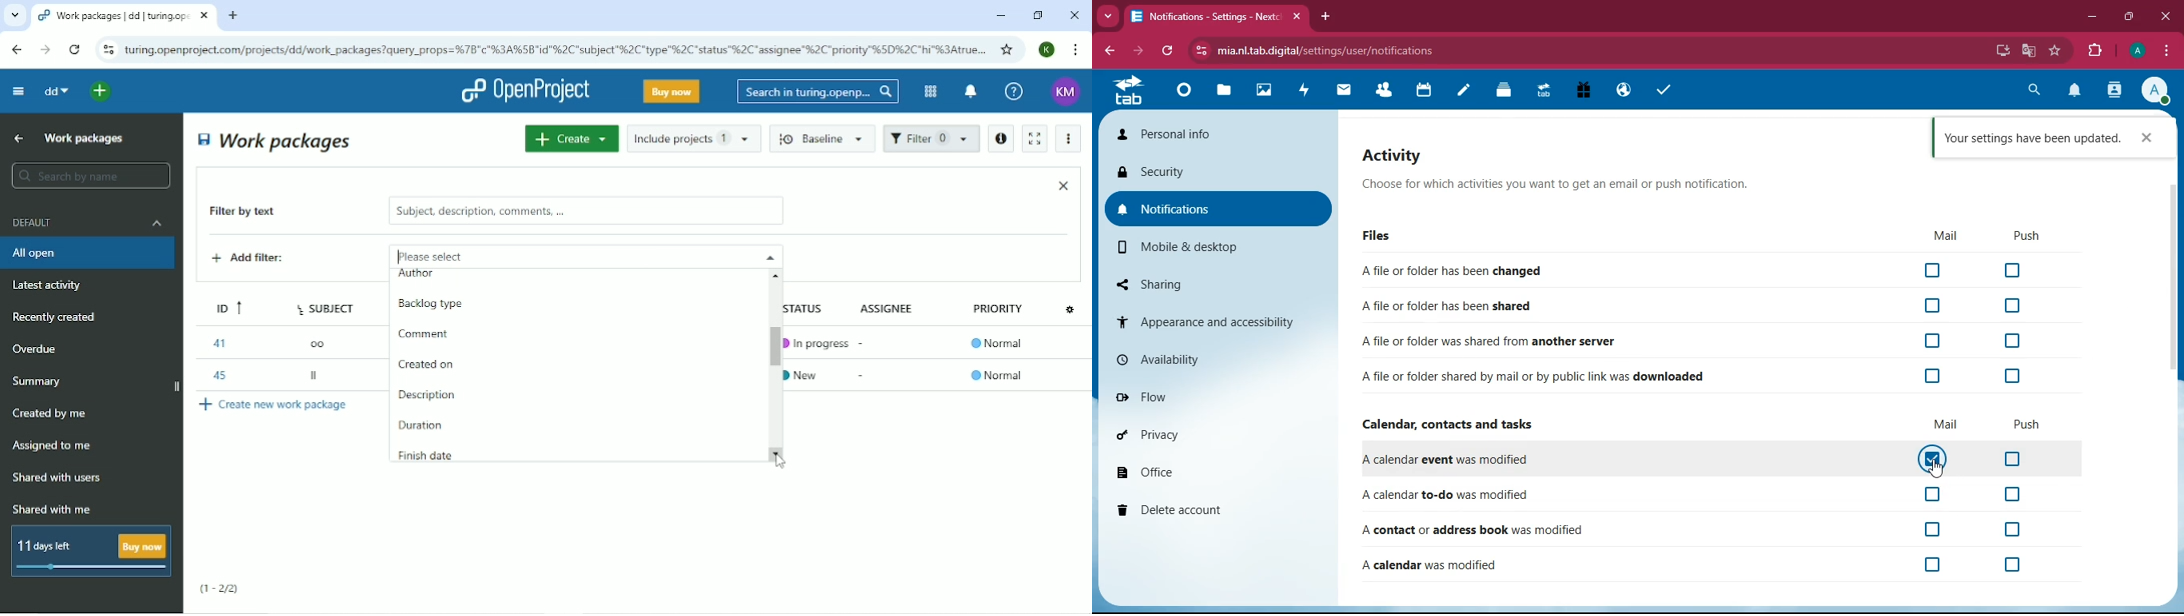  What do you see at coordinates (1344, 91) in the screenshot?
I see `mail` at bounding box center [1344, 91].